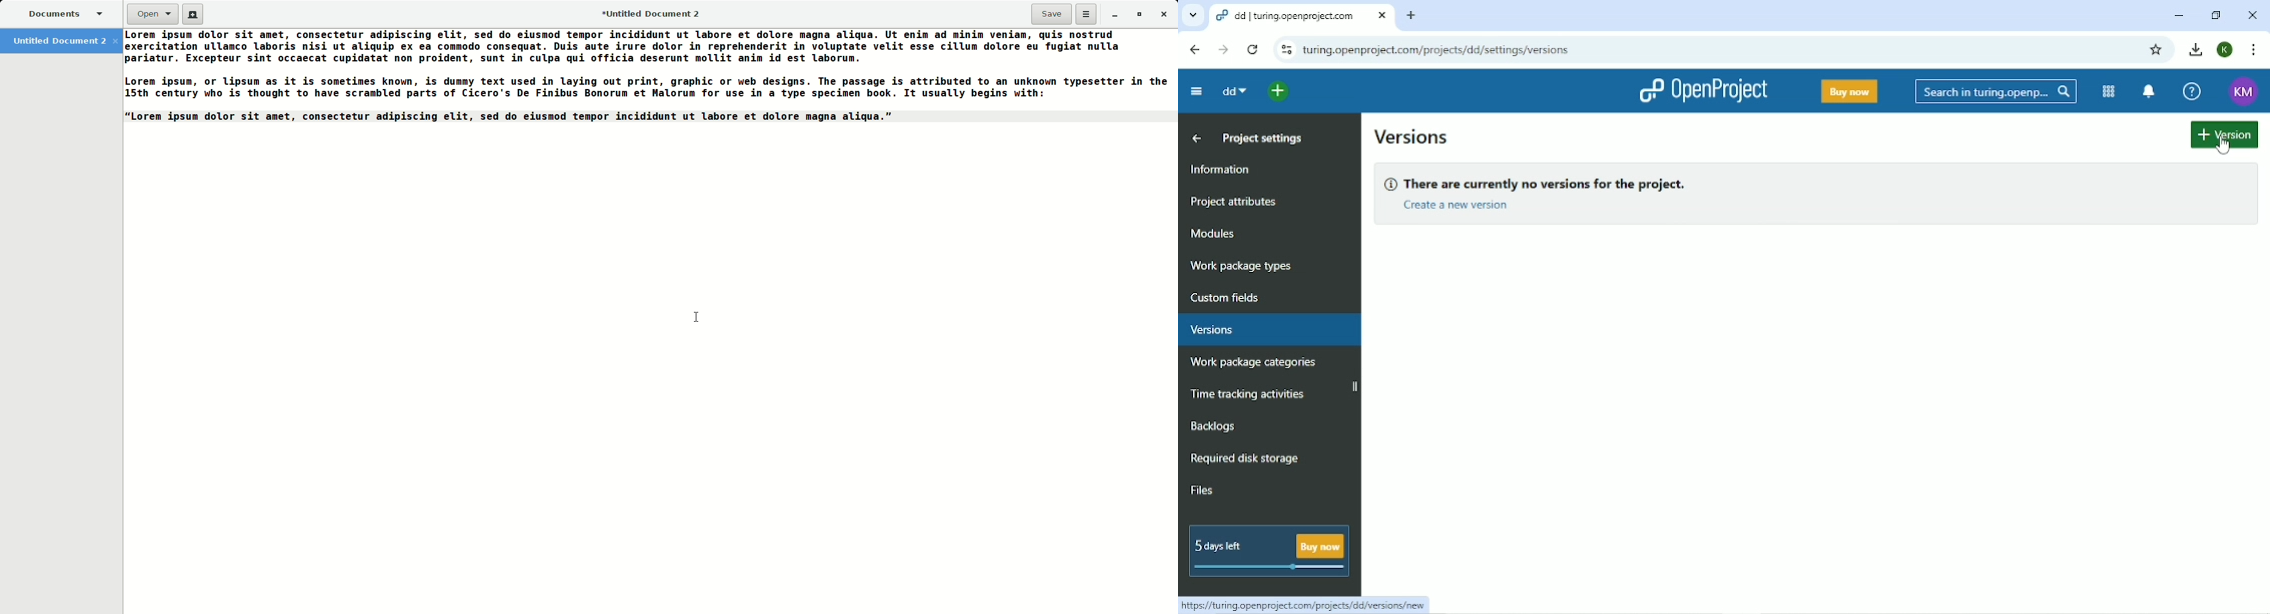  I want to click on Up, so click(1194, 138).